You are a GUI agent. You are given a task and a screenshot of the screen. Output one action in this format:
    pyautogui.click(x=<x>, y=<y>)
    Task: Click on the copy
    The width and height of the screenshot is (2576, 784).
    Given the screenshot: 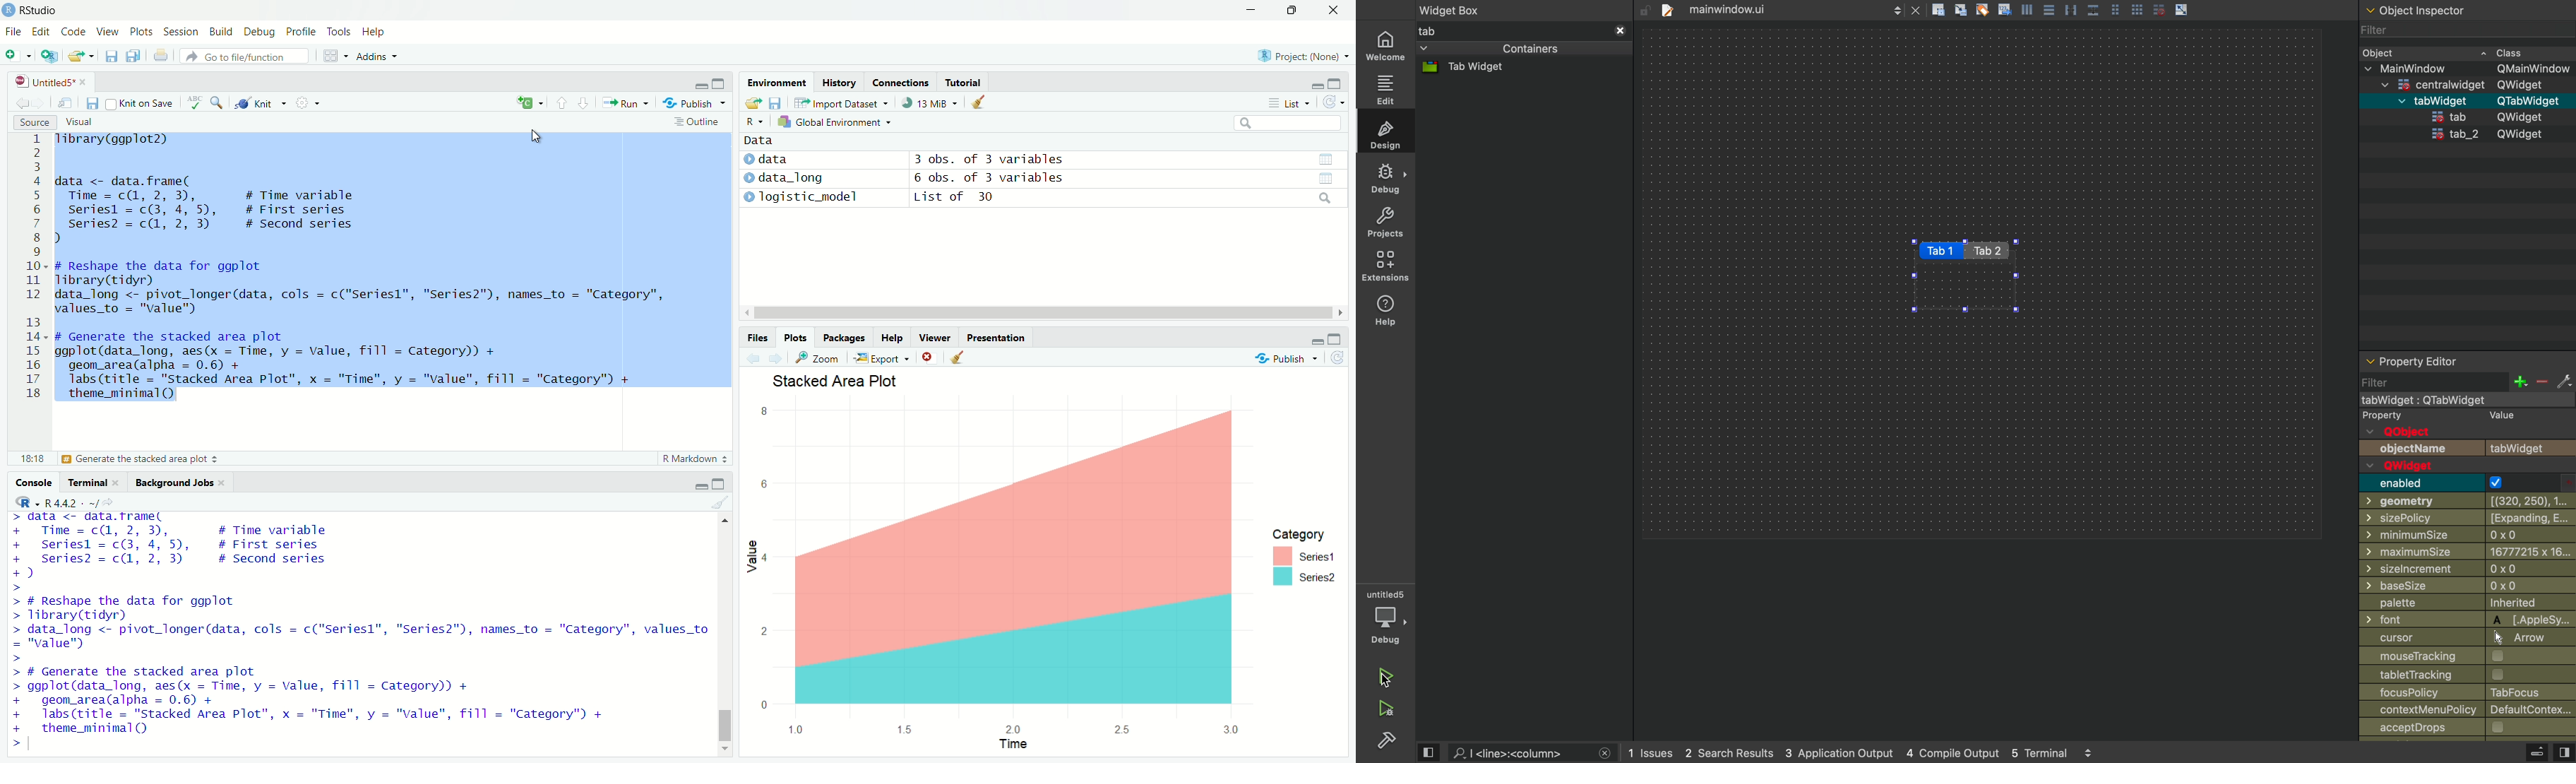 What is the action you would take?
    pyautogui.click(x=138, y=57)
    